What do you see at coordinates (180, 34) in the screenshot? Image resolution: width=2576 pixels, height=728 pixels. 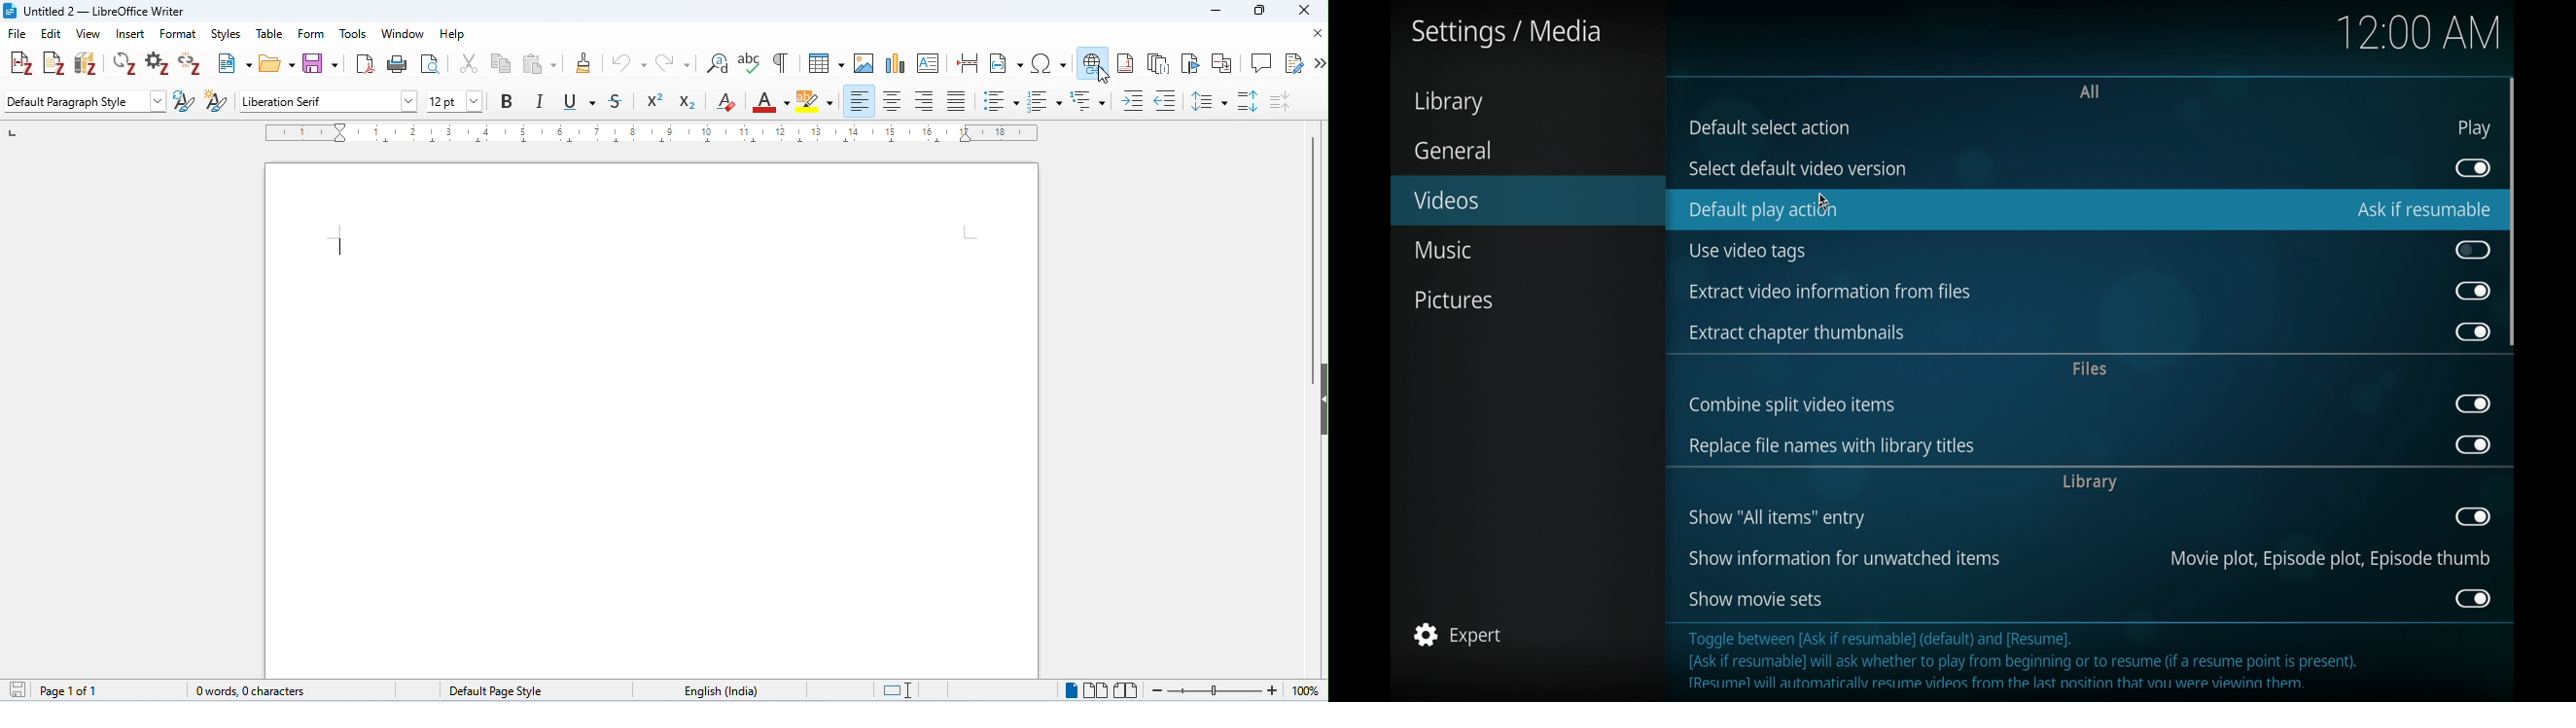 I see `format` at bounding box center [180, 34].